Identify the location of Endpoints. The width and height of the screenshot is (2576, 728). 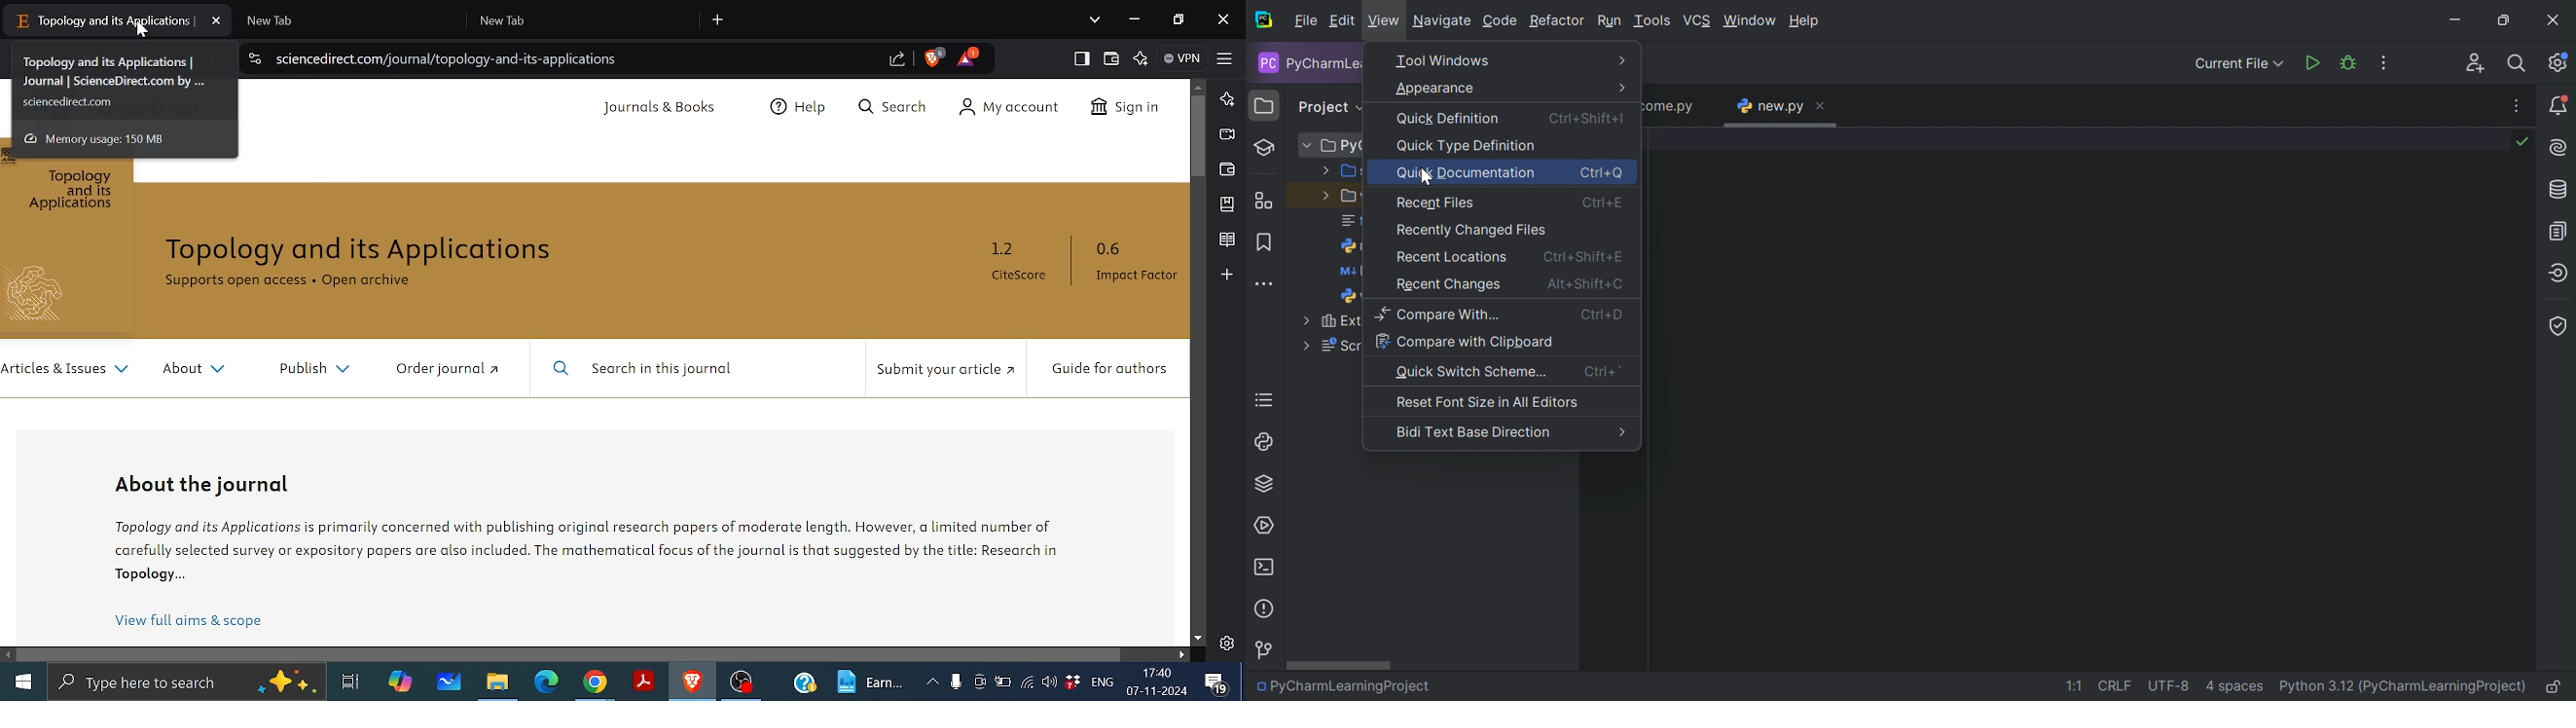
(2557, 273).